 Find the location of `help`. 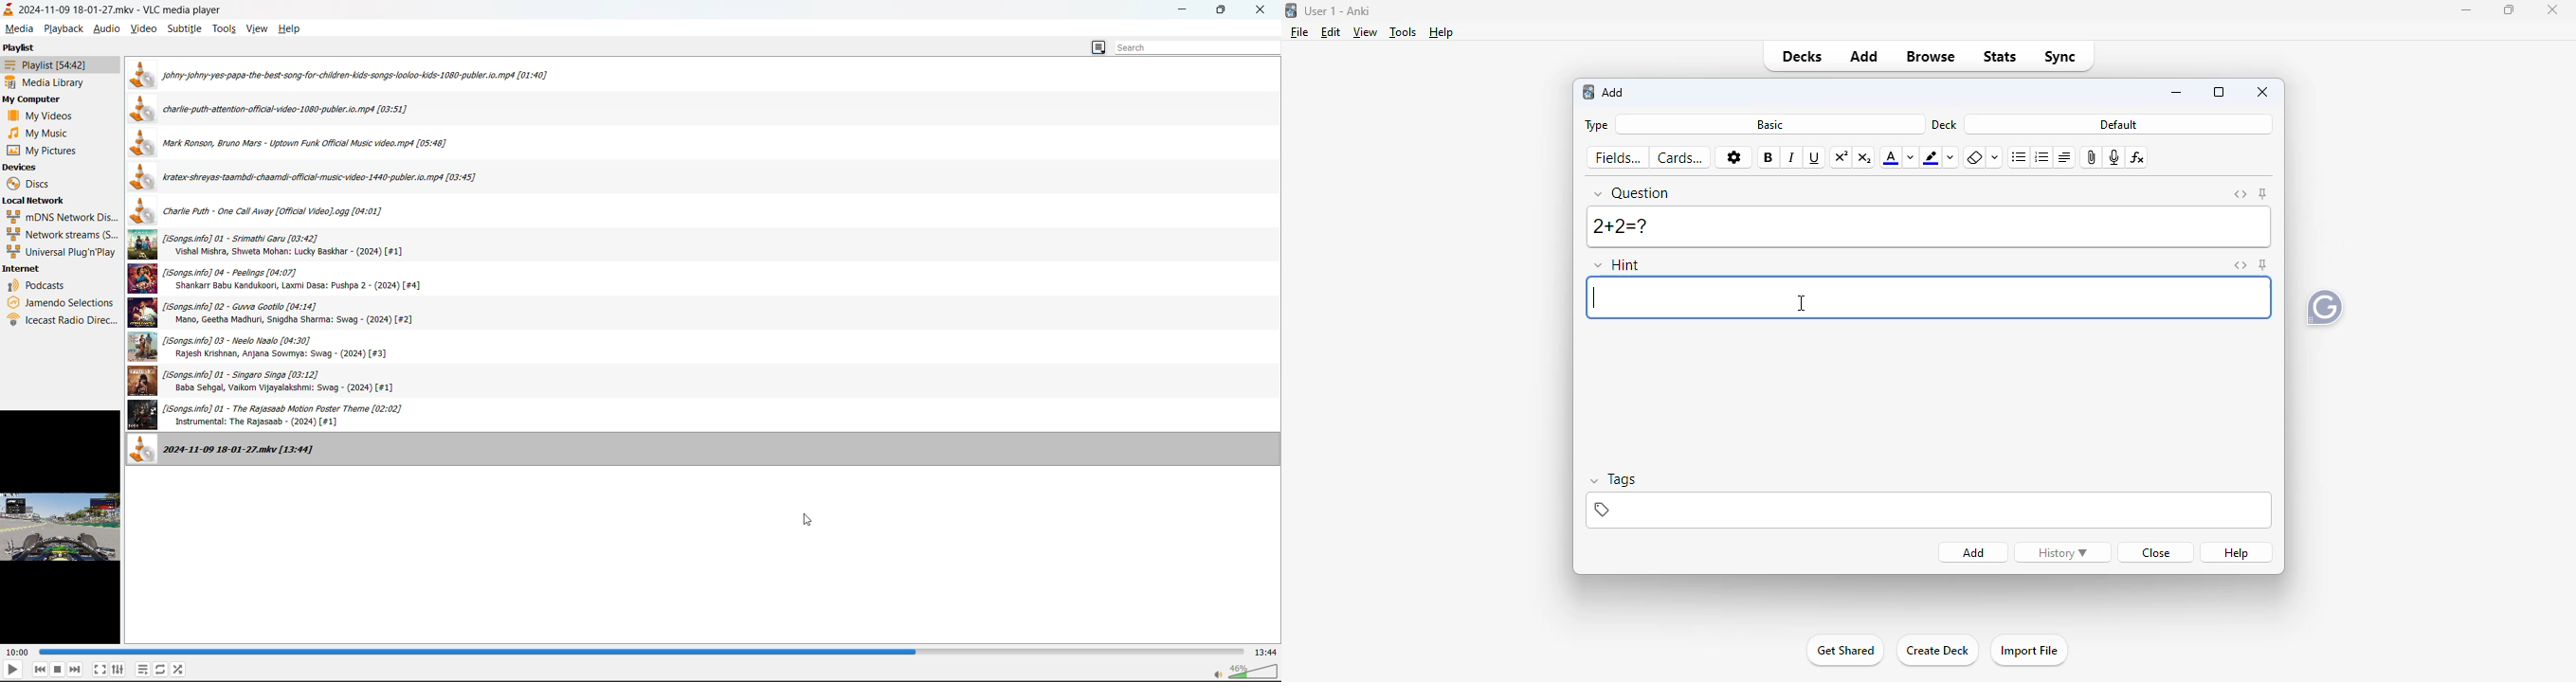

help is located at coordinates (1442, 32).